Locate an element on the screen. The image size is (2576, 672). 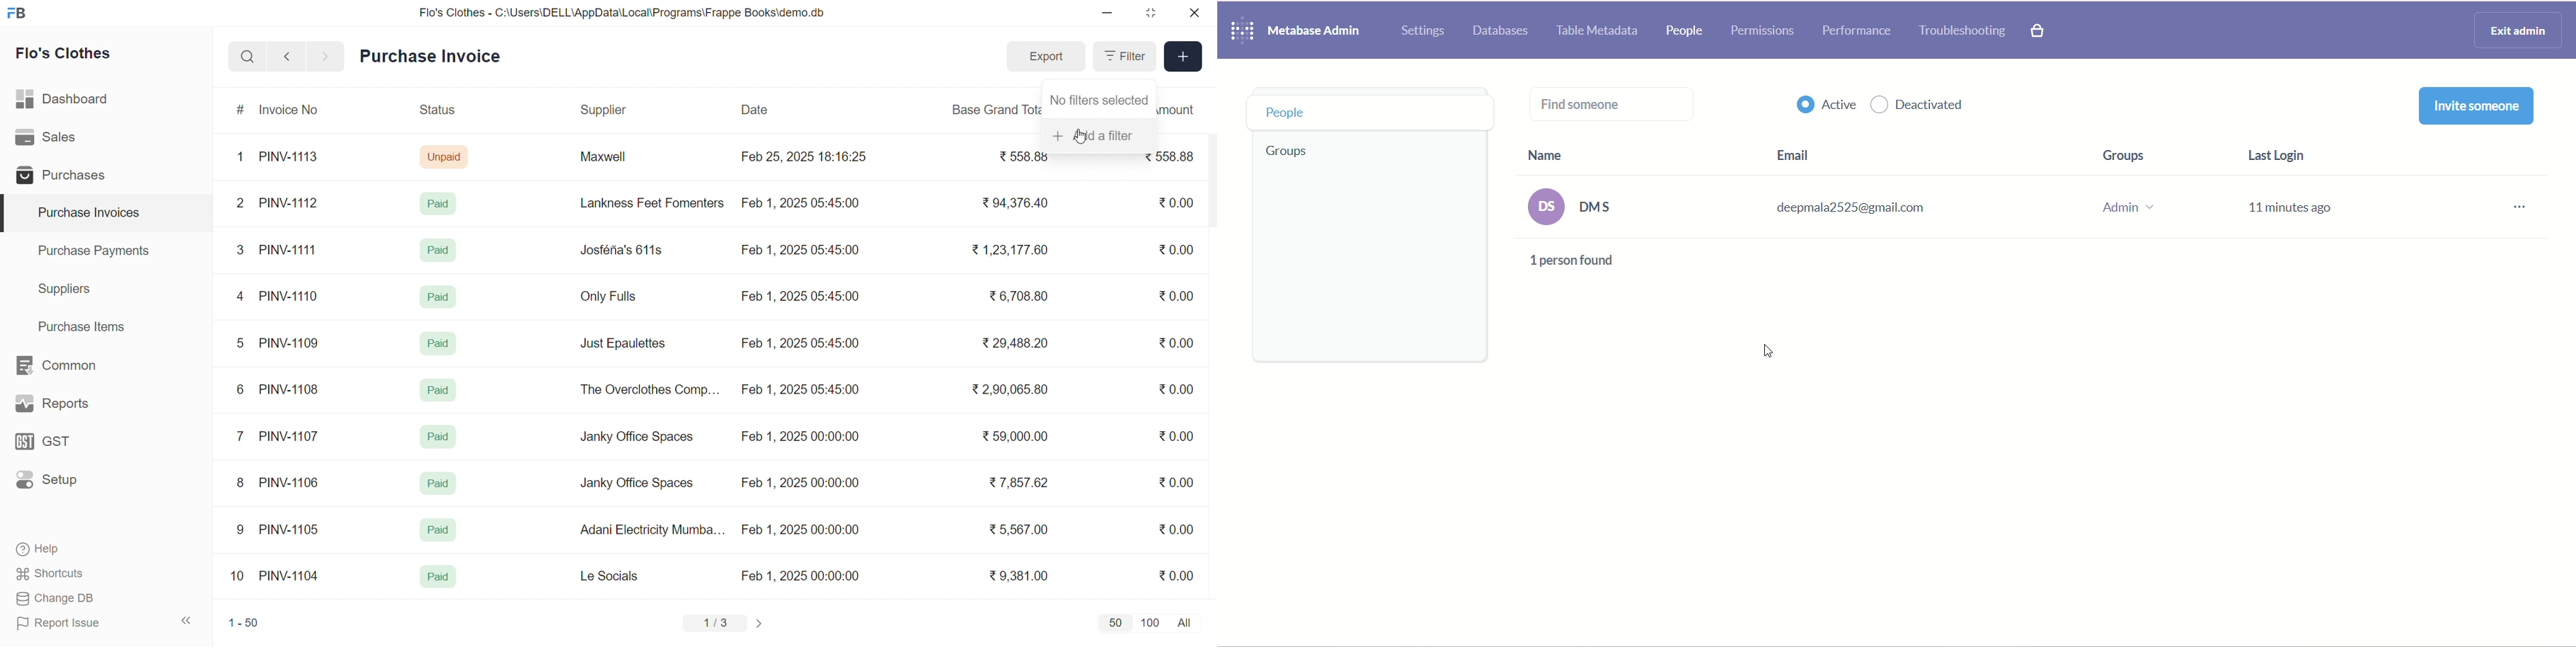
8 is located at coordinates (241, 484).